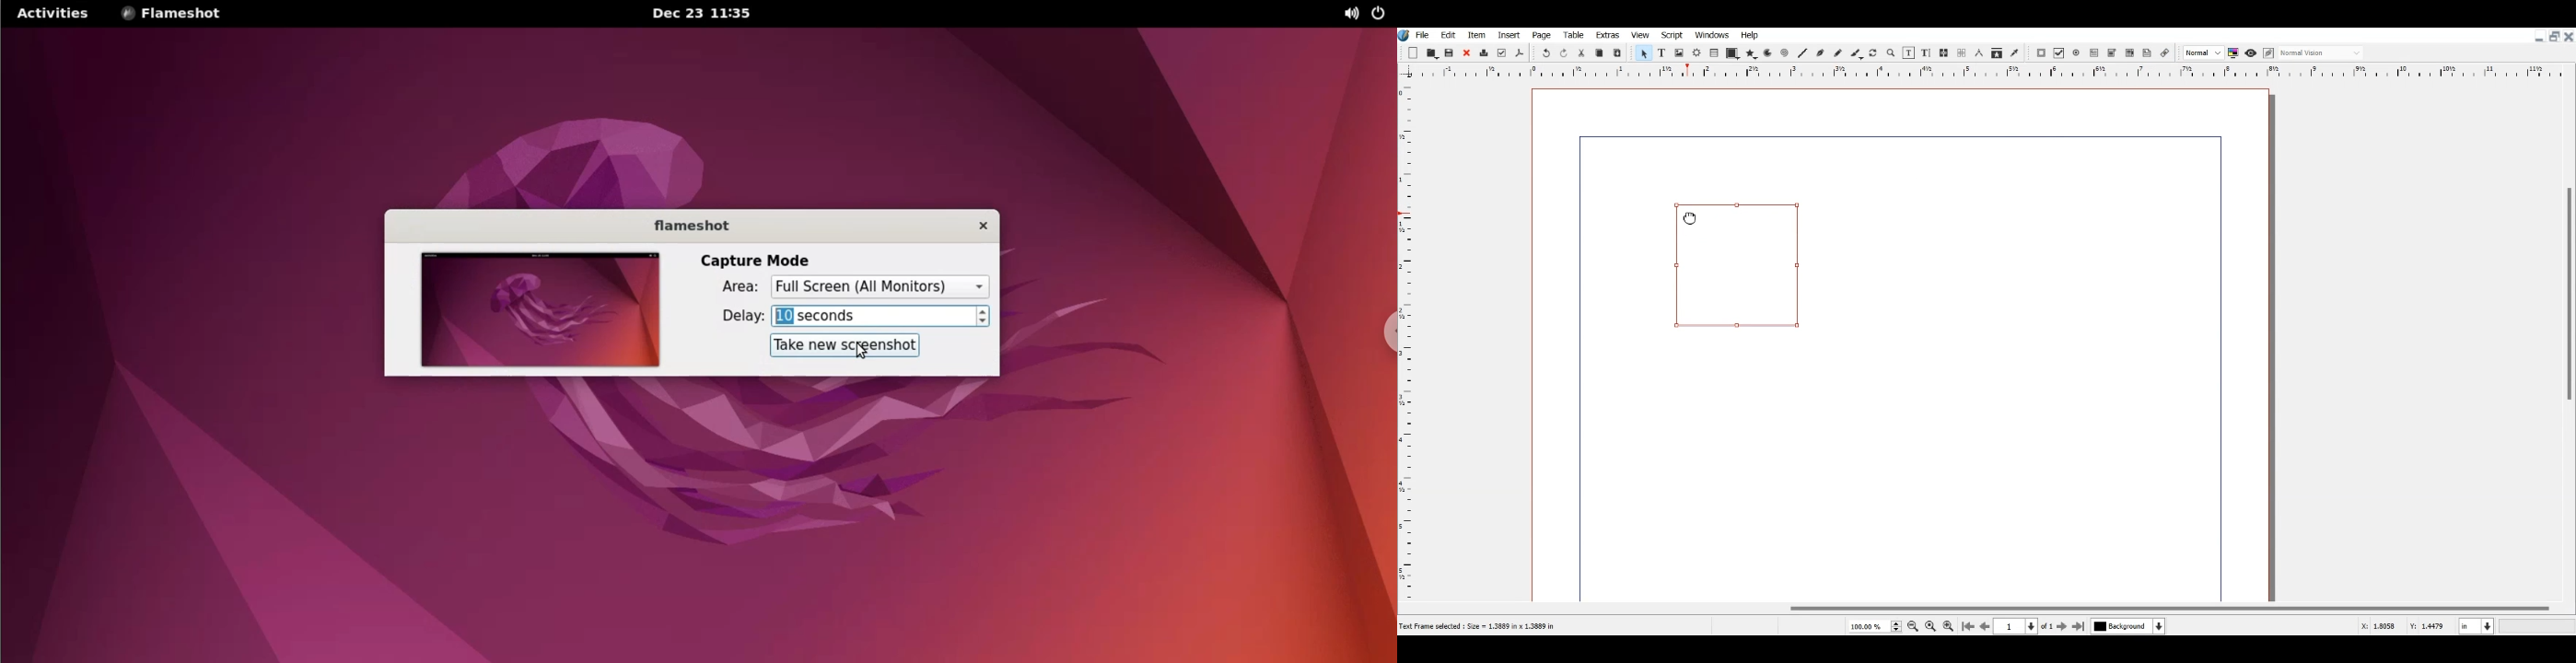 The image size is (2576, 672). Describe the element at coordinates (1542, 35) in the screenshot. I see `Page` at that location.